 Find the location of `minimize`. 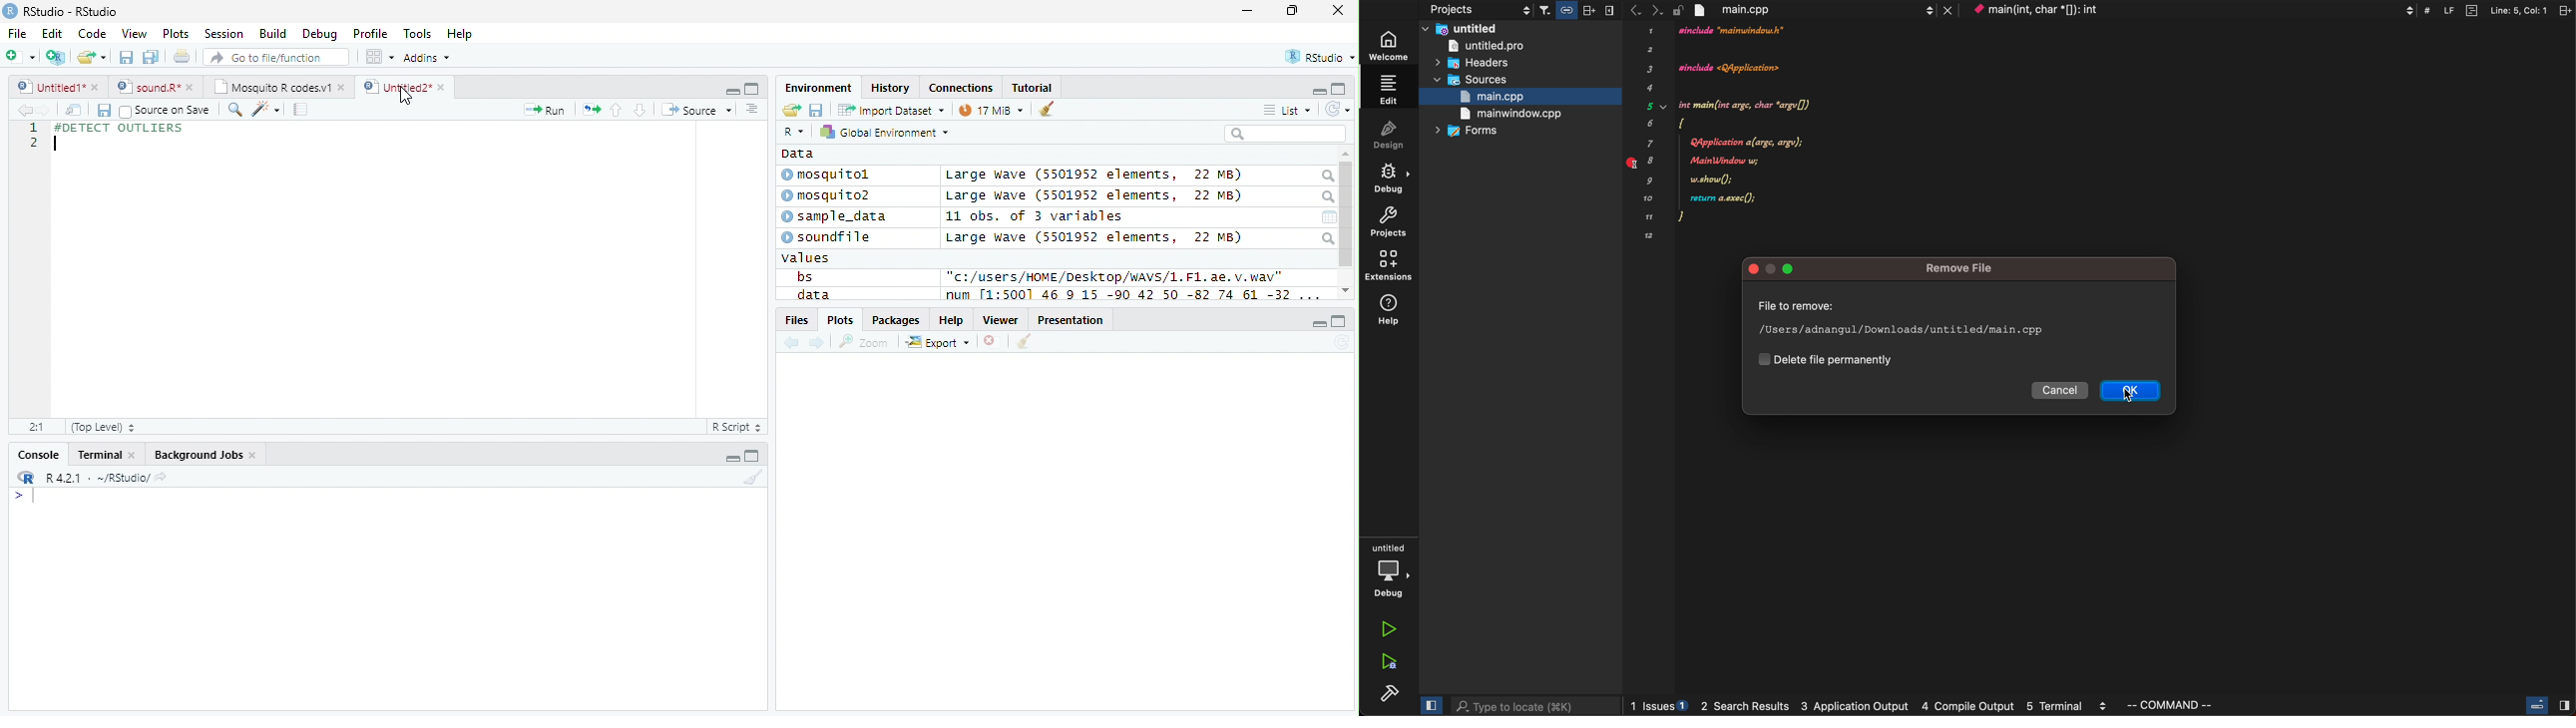

minimize is located at coordinates (1249, 10).